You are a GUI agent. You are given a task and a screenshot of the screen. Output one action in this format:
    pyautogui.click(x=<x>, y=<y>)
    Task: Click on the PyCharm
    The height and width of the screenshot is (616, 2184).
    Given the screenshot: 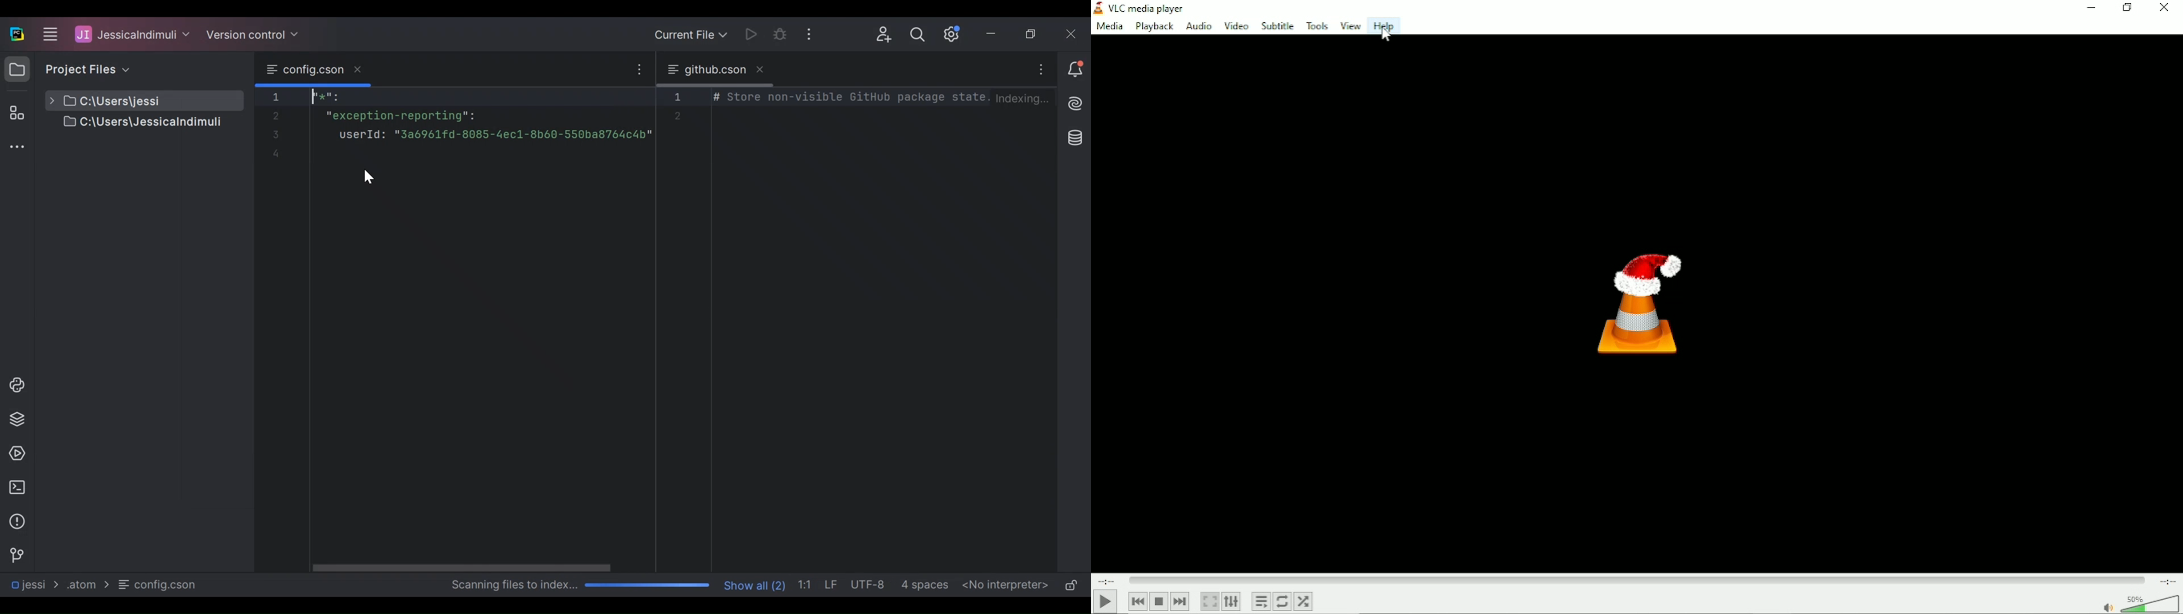 What is the action you would take?
    pyautogui.click(x=17, y=34)
    